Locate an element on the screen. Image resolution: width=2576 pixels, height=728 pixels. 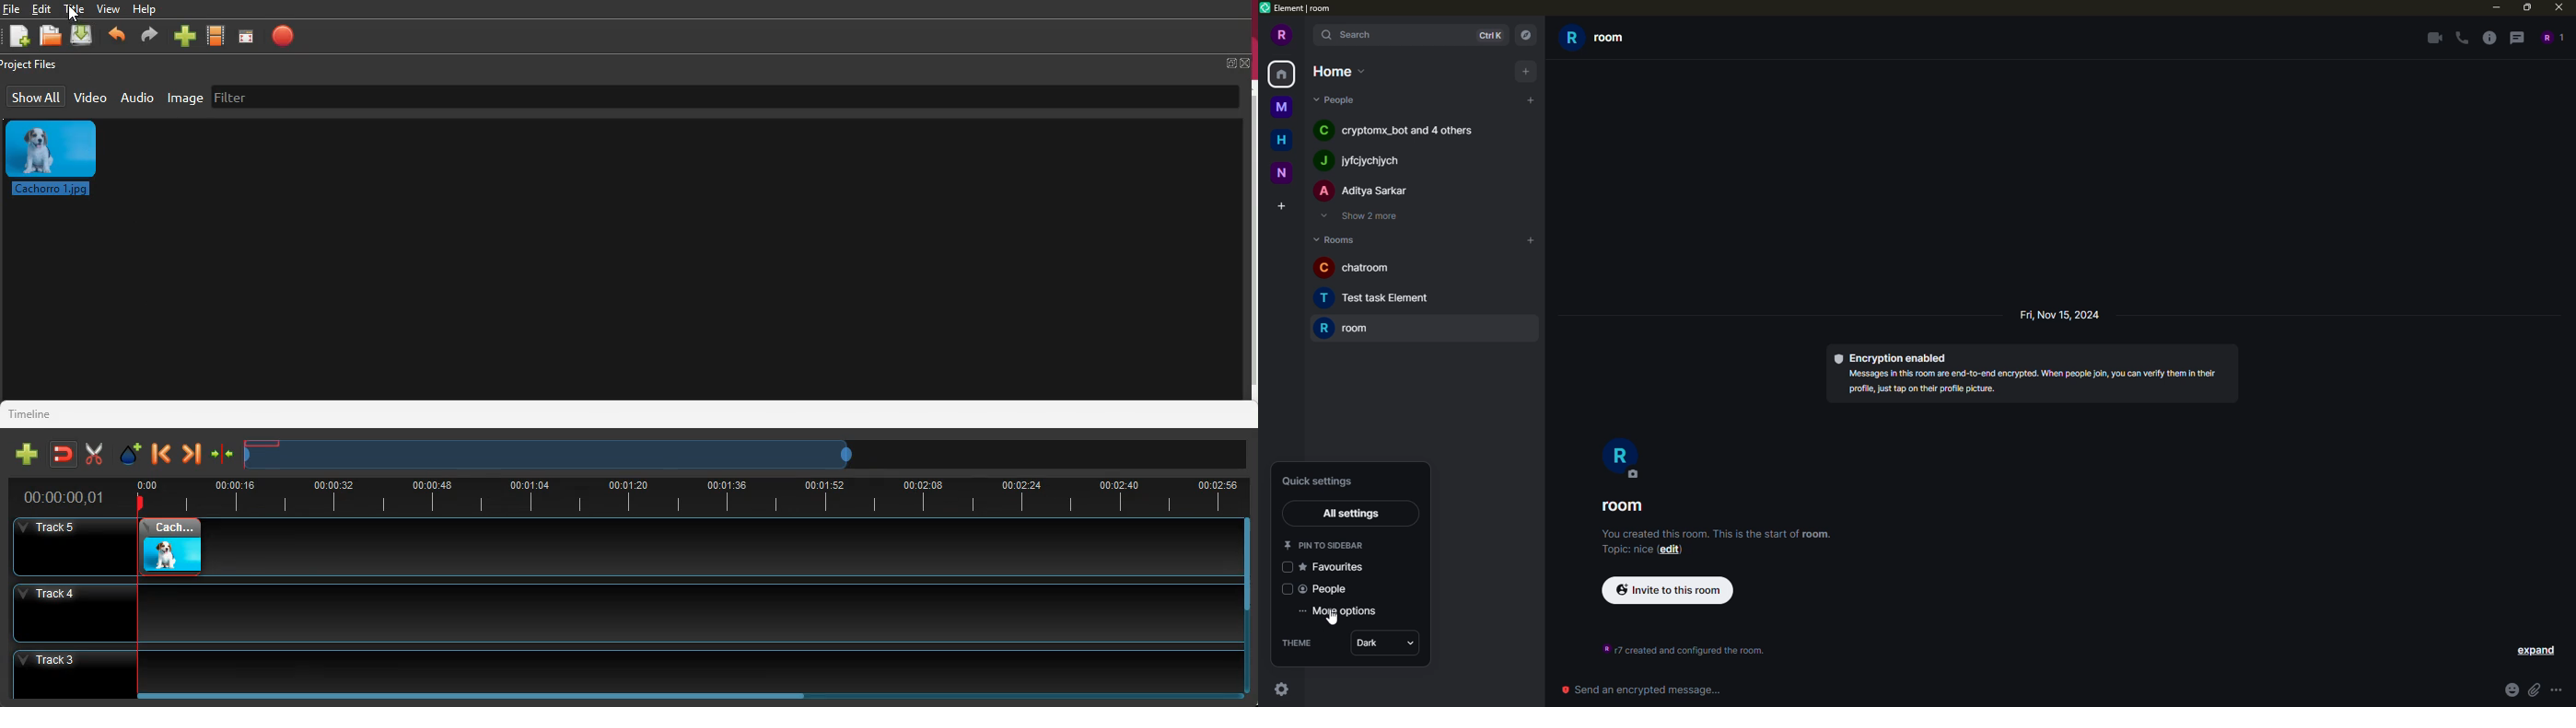
threads is located at coordinates (2520, 38).